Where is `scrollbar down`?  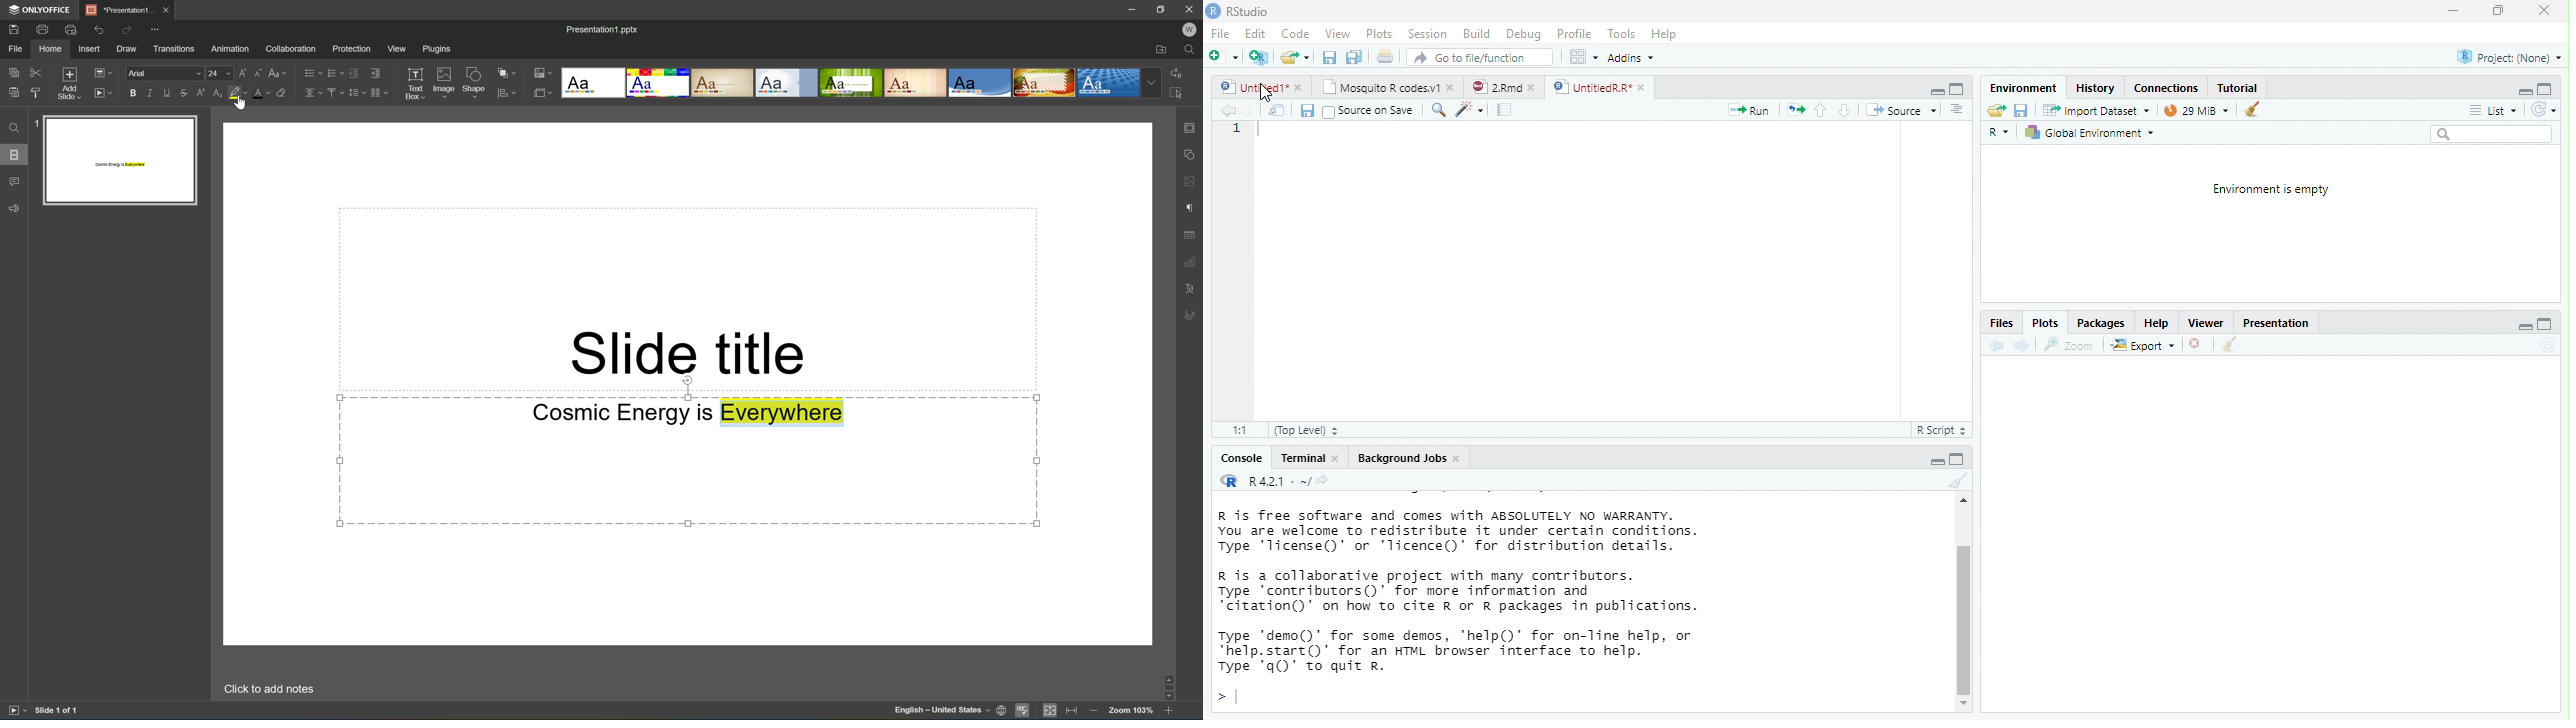
scrollbar down is located at coordinates (1964, 704).